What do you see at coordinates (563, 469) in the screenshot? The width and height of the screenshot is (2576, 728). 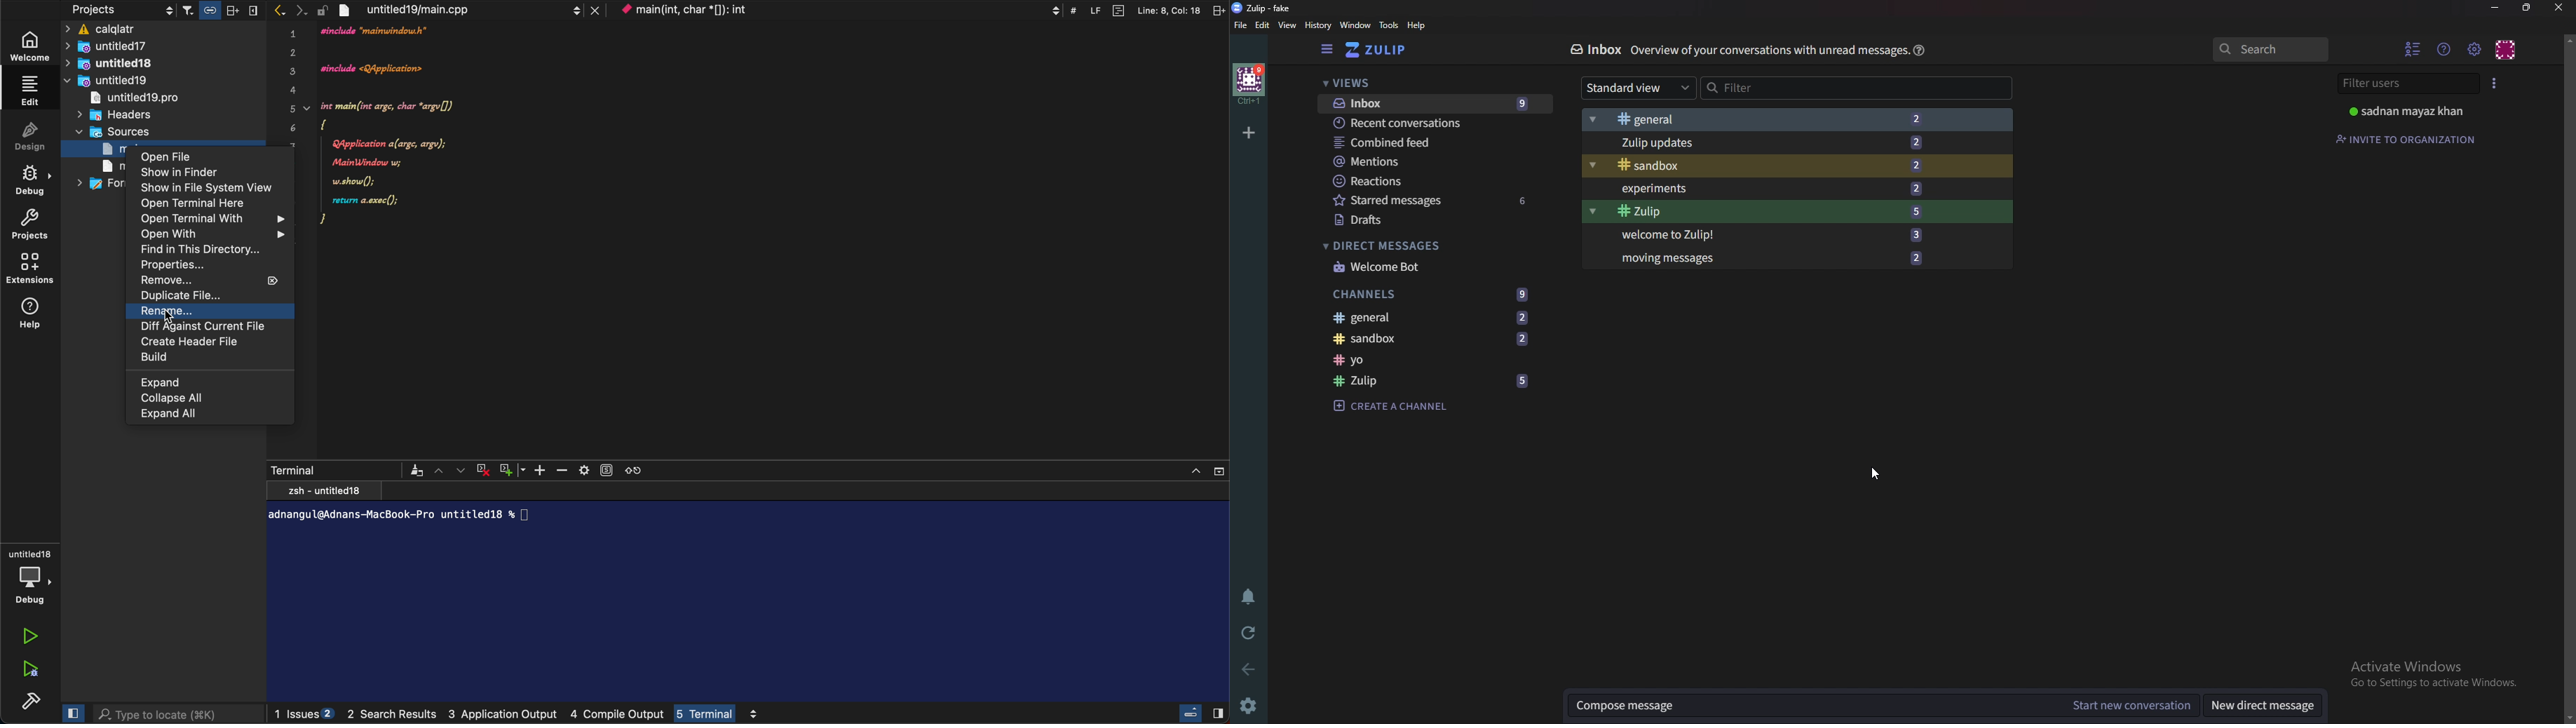 I see `Minus` at bounding box center [563, 469].